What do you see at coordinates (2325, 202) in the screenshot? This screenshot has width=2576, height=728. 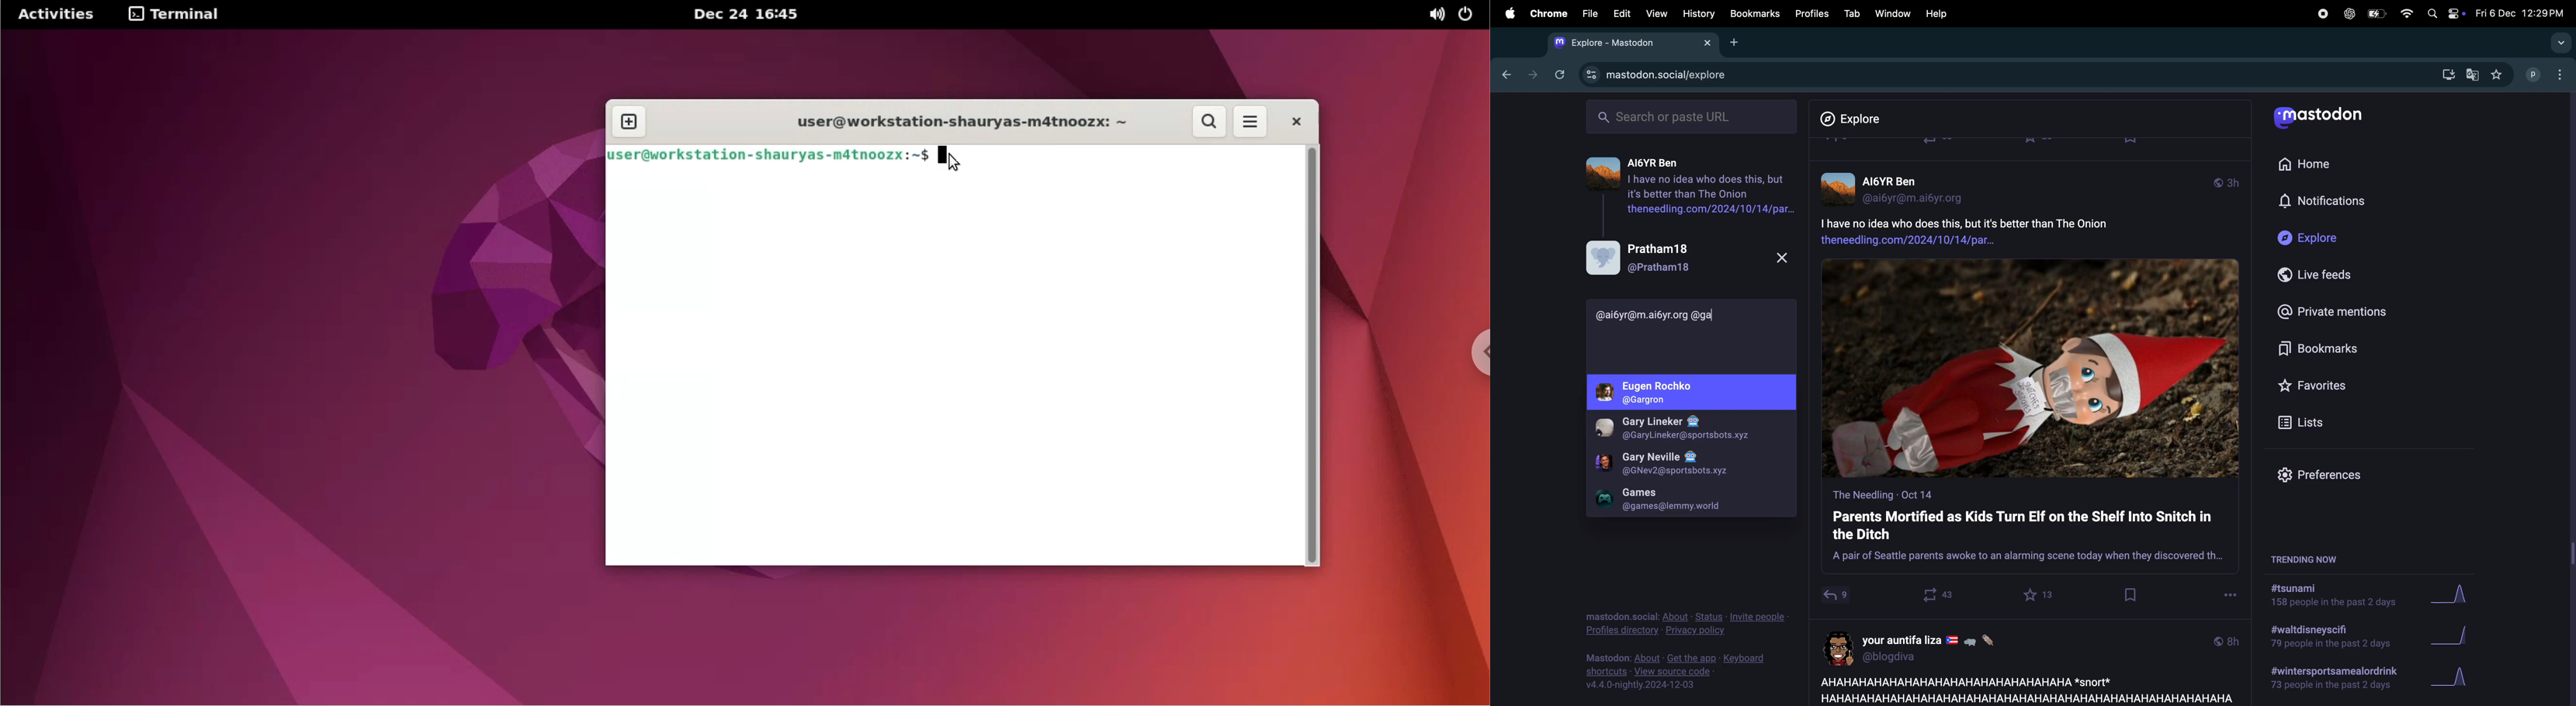 I see `Notifications` at bounding box center [2325, 202].